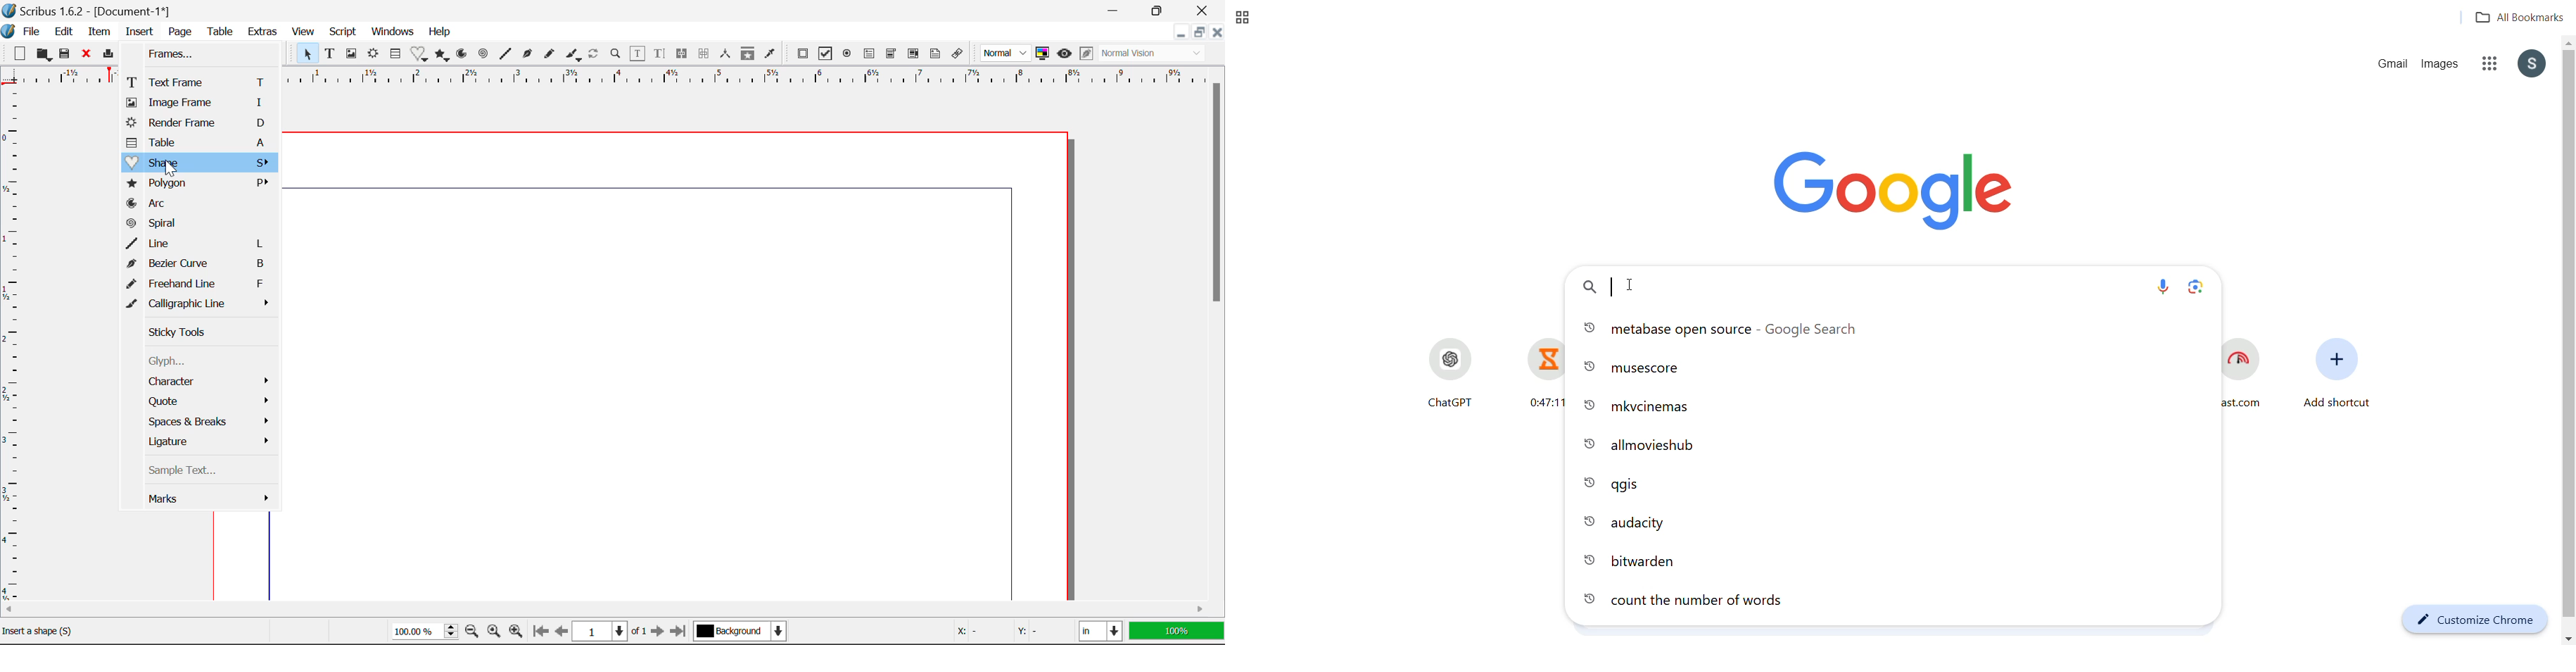 This screenshot has width=2576, height=672. I want to click on First Page, so click(541, 632).